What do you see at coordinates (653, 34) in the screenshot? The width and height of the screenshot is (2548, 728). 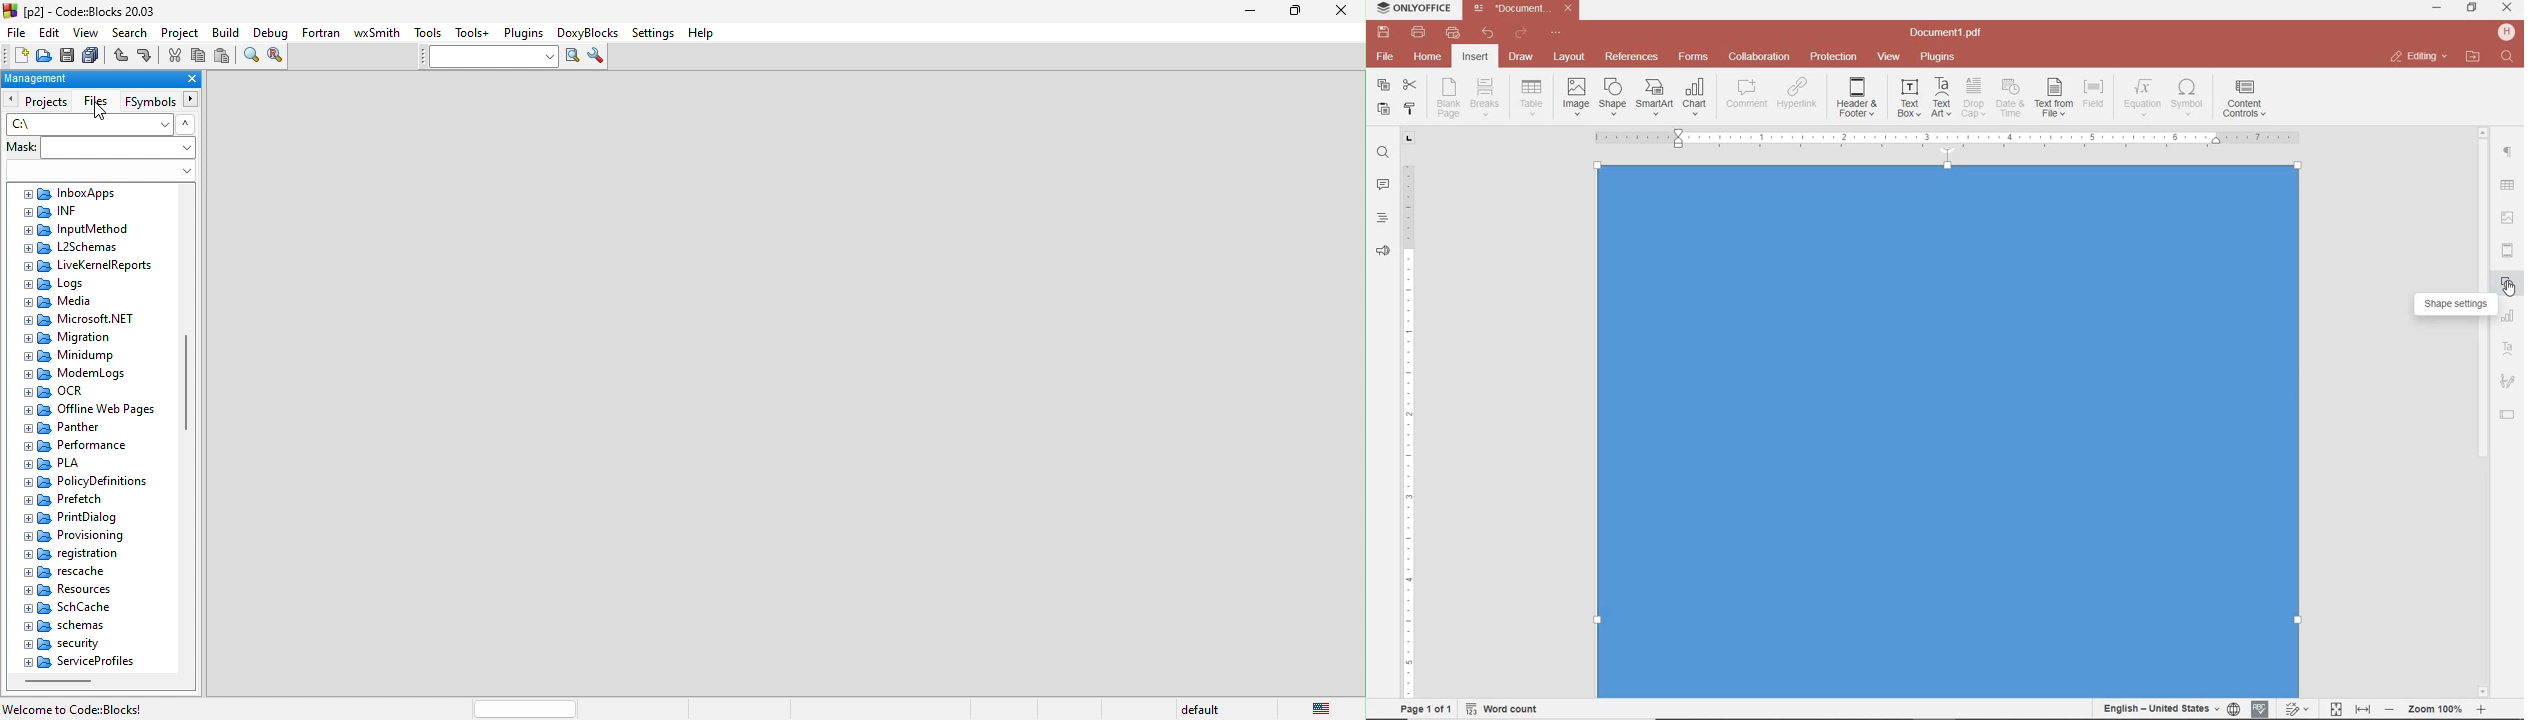 I see `settings` at bounding box center [653, 34].